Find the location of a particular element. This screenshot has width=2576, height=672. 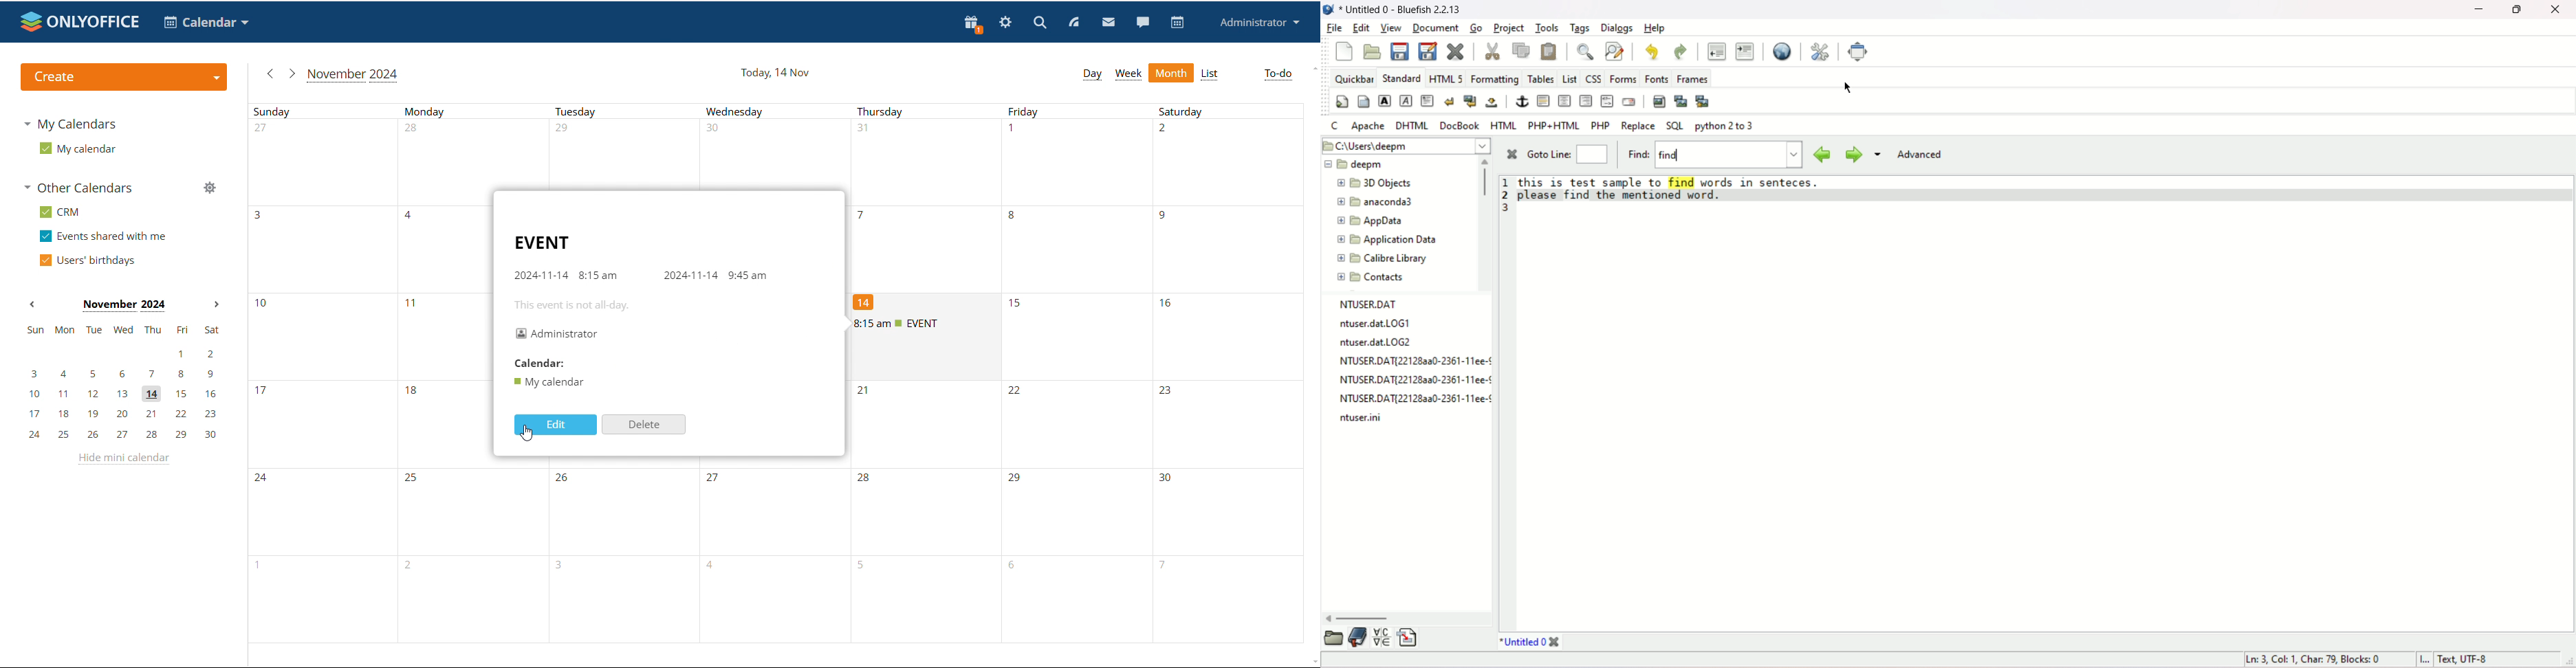

strong is located at coordinates (1383, 99).